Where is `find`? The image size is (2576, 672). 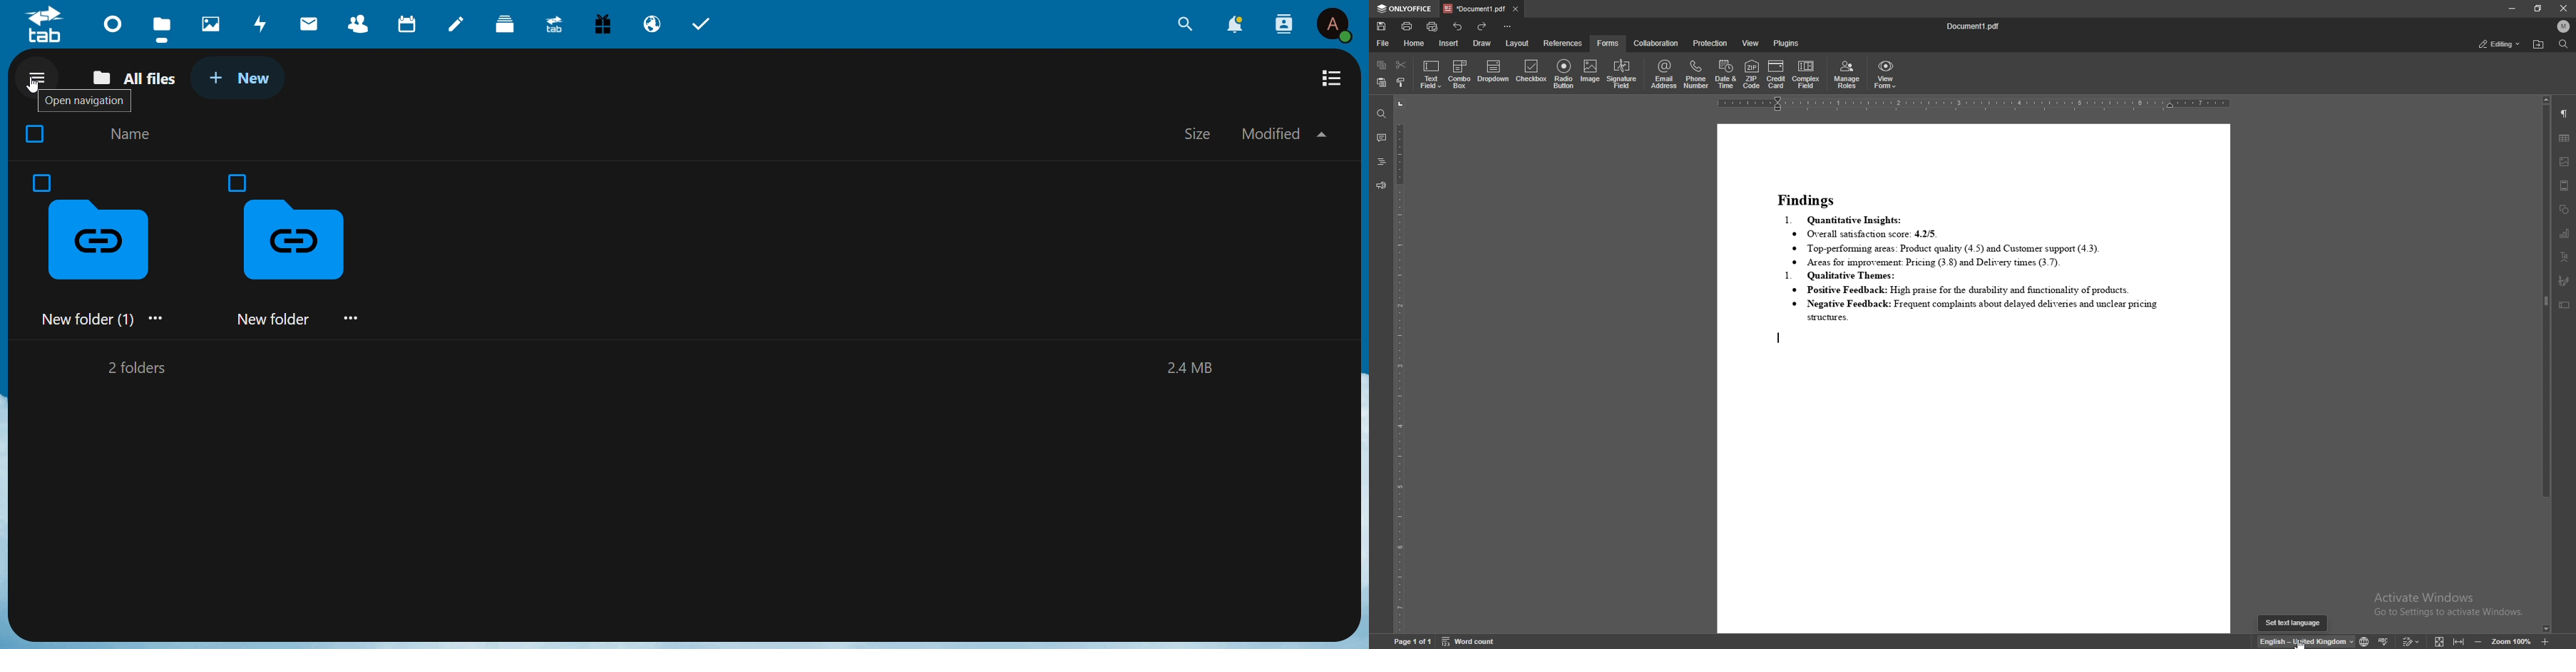 find is located at coordinates (1380, 113).